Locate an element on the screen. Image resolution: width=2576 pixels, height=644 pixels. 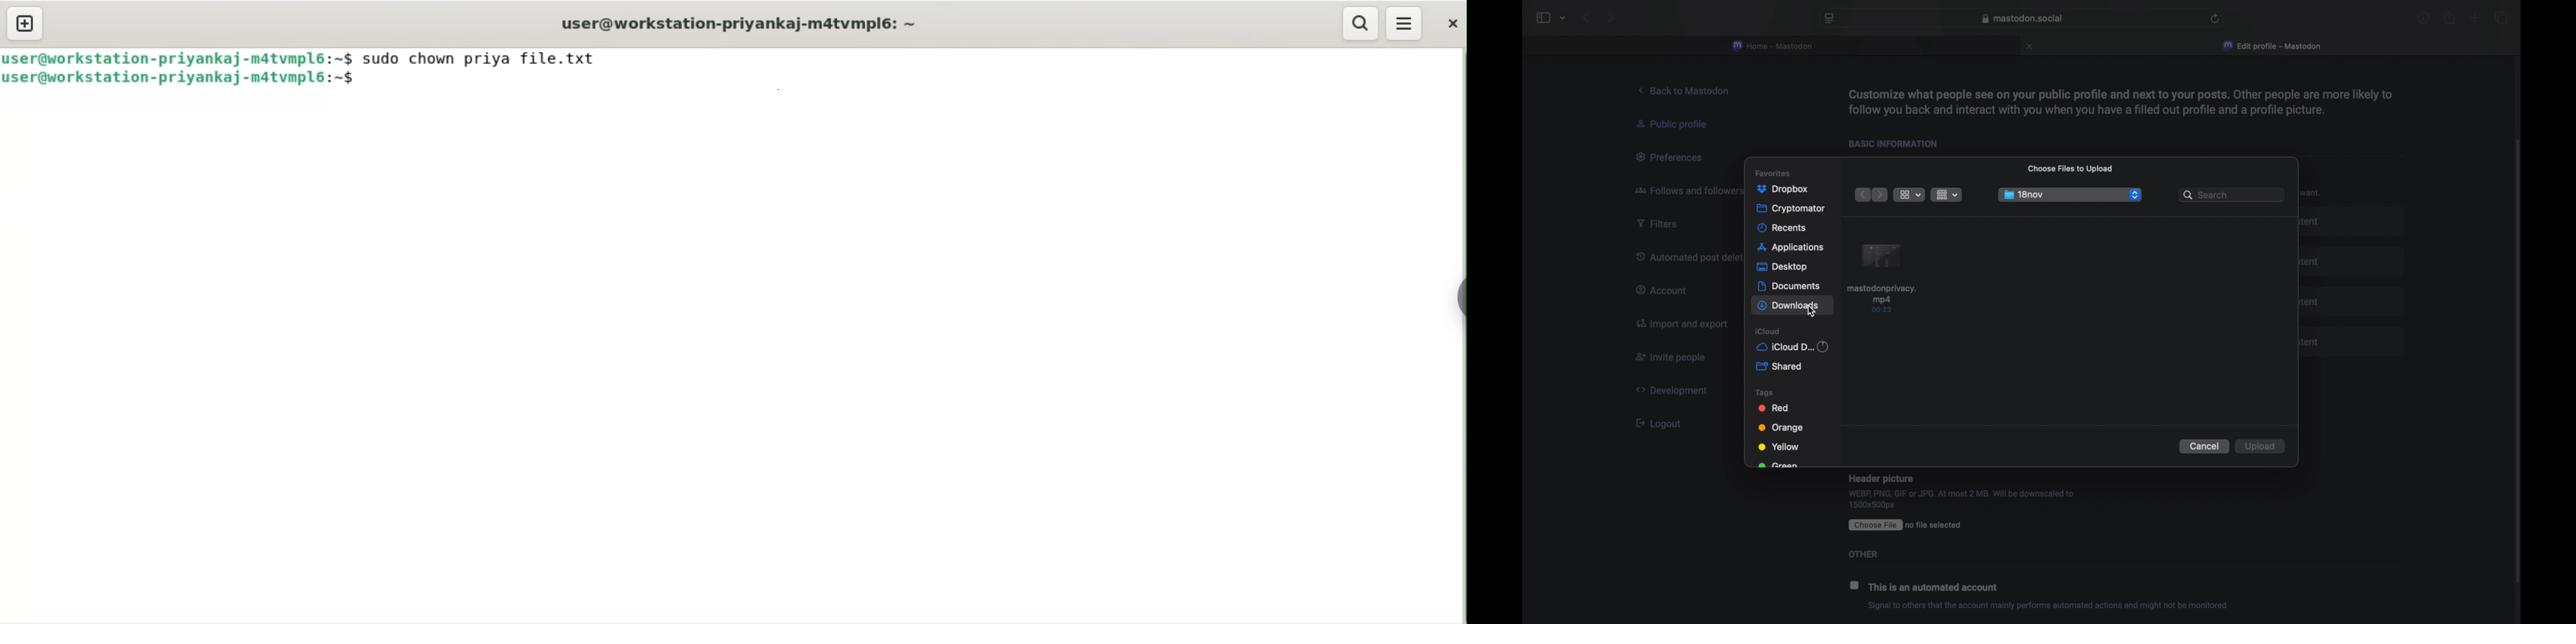
next is located at coordinates (1881, 194).